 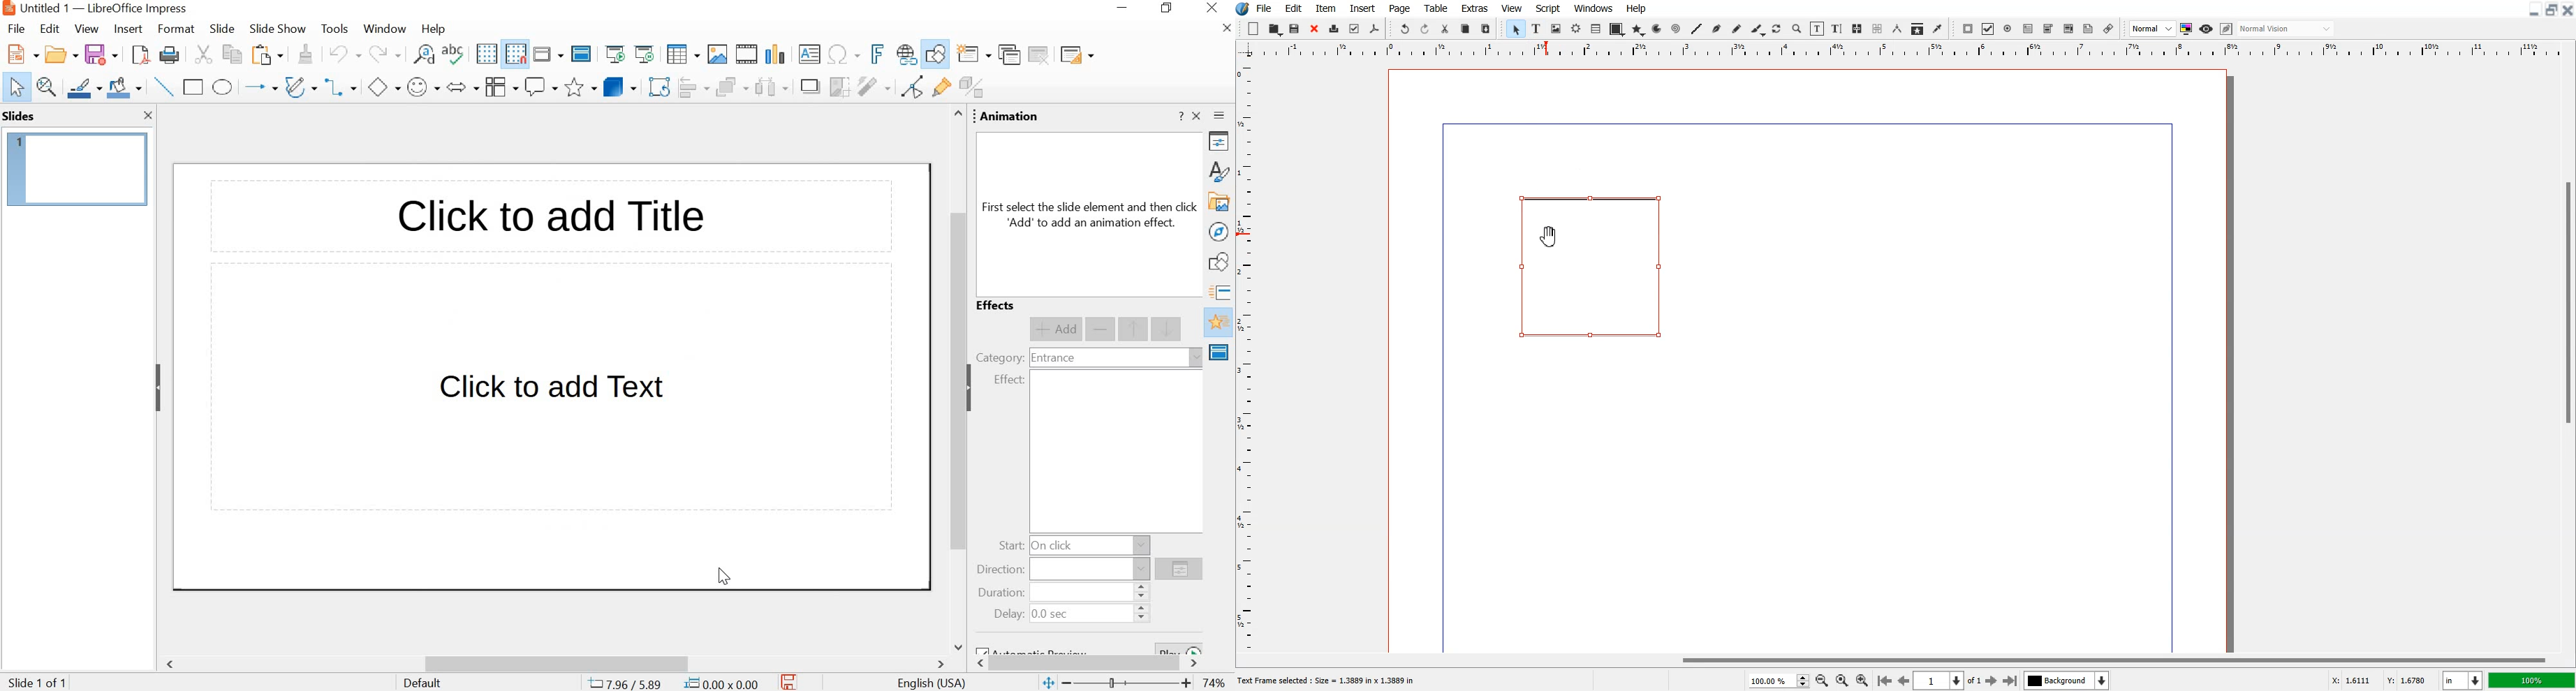 What do you see at coordinates (771, 88) in the screenshot?
I see `select at least three objects to distribute` at bounding box center [771, 88].